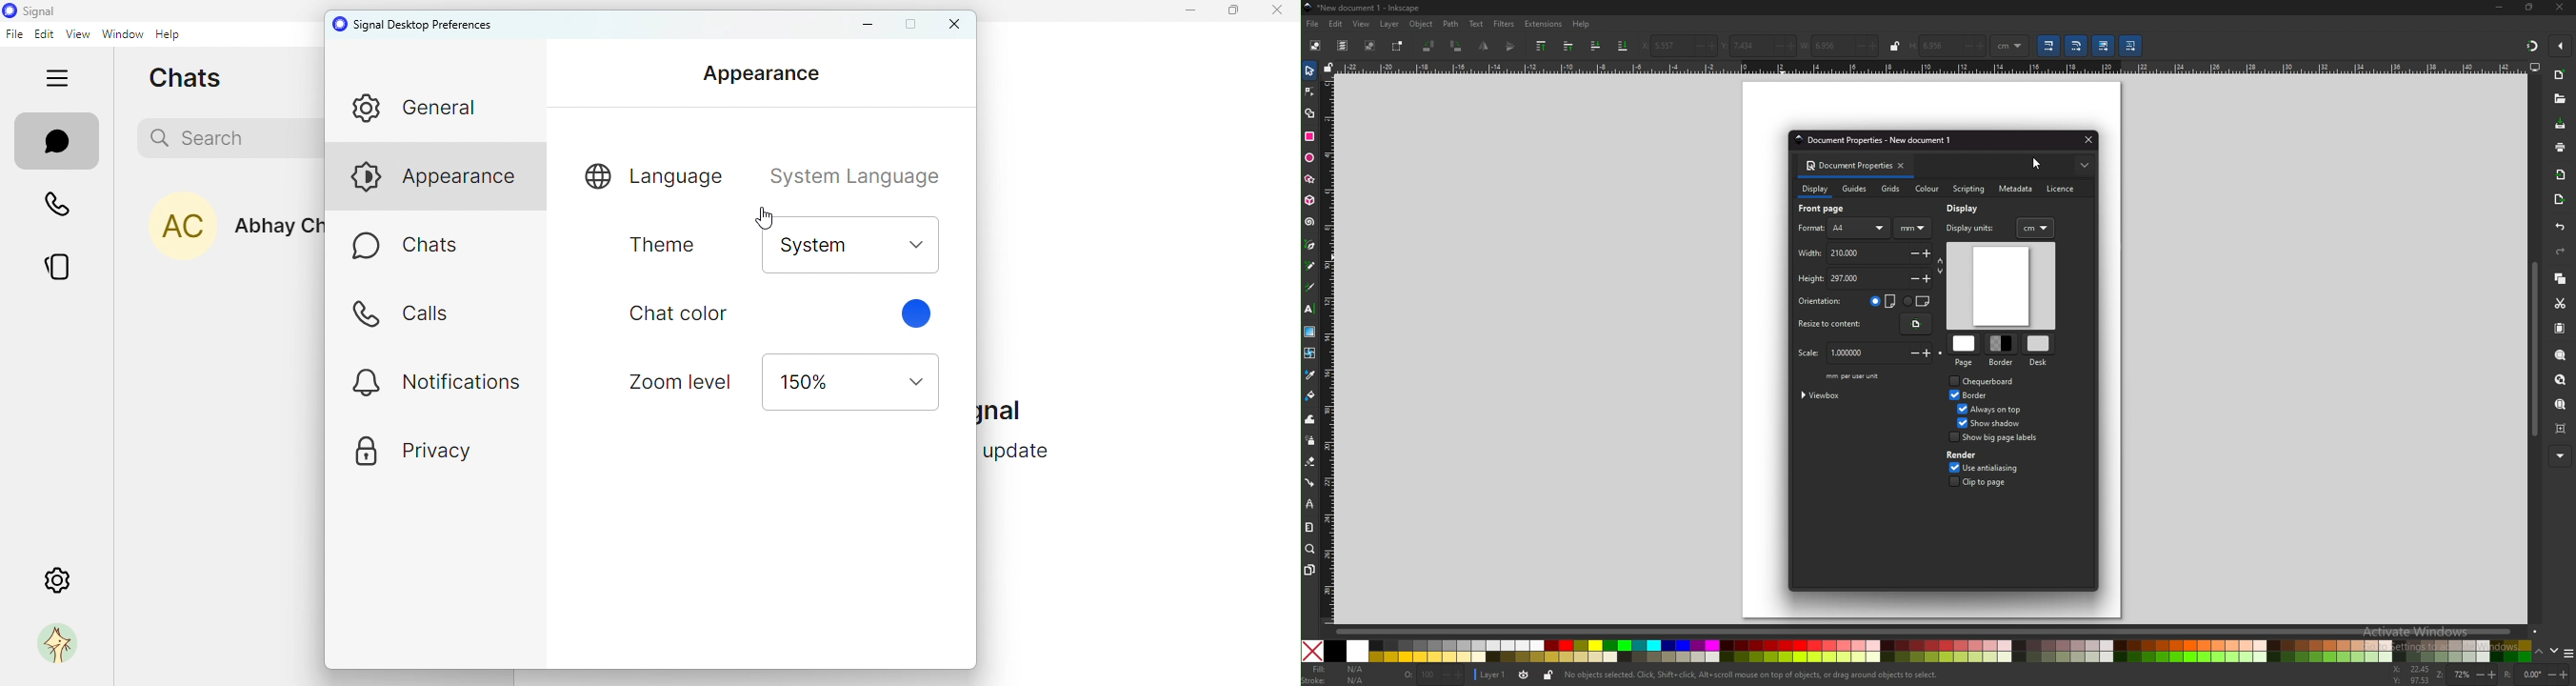  I want to click on close, so click(953, 25).